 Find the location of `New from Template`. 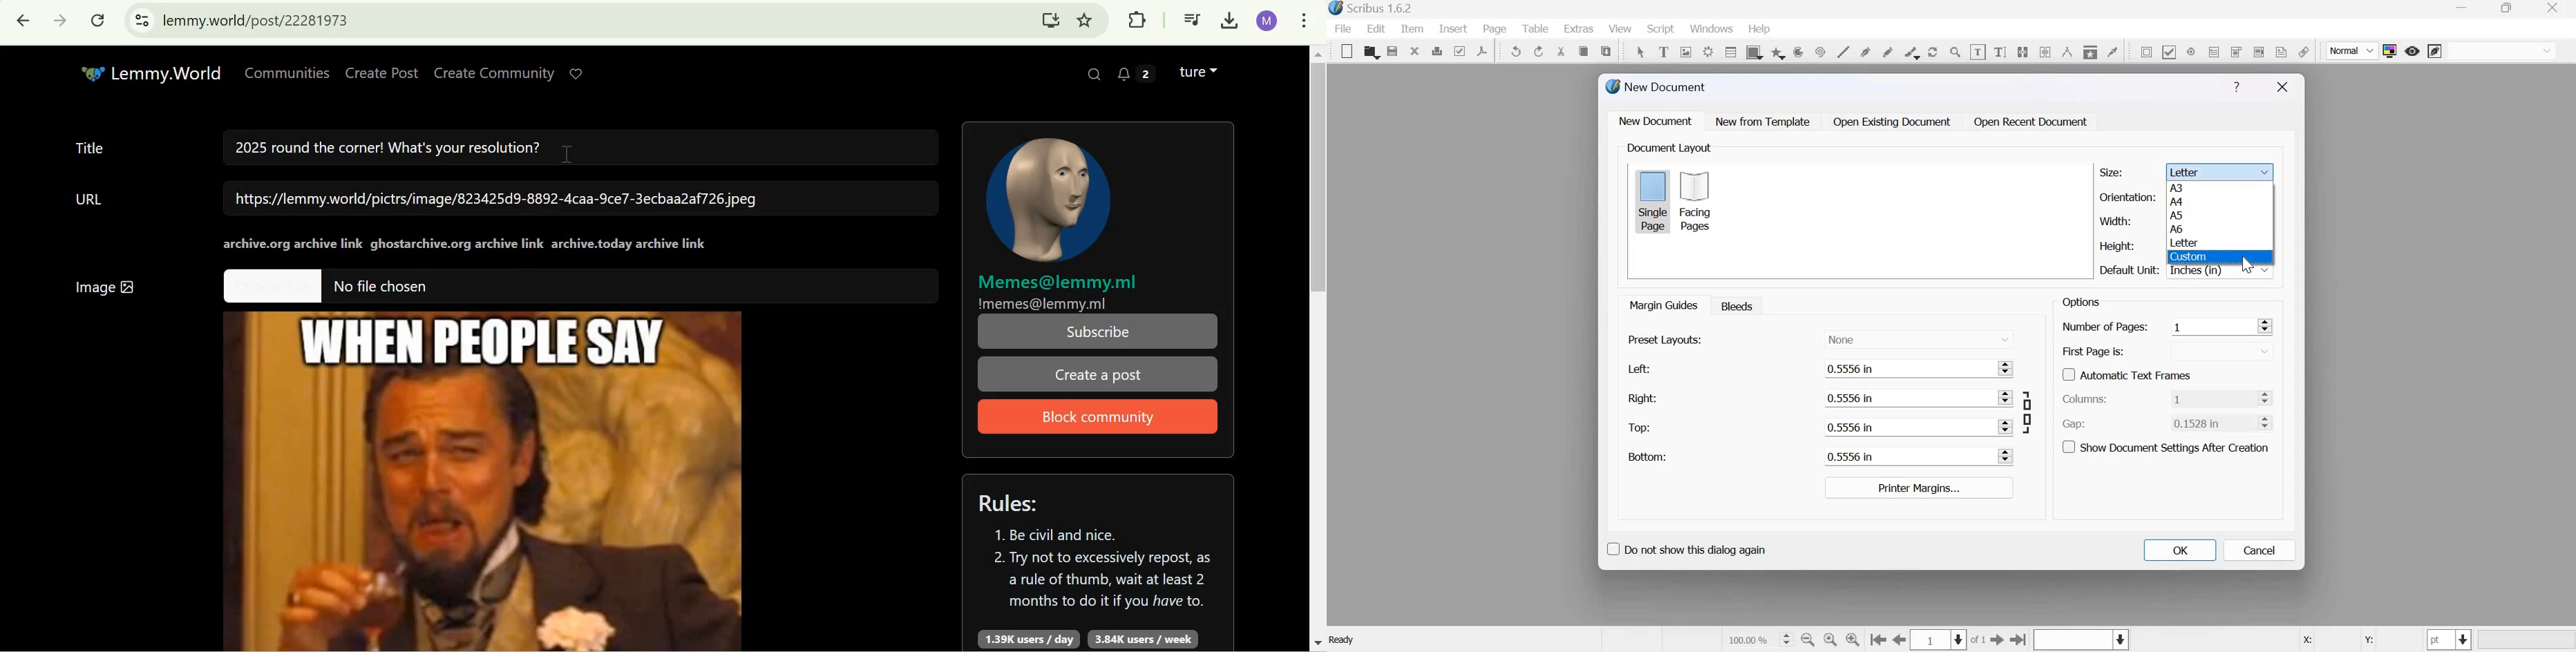

New from Template is located at coordinates (1765, 121).